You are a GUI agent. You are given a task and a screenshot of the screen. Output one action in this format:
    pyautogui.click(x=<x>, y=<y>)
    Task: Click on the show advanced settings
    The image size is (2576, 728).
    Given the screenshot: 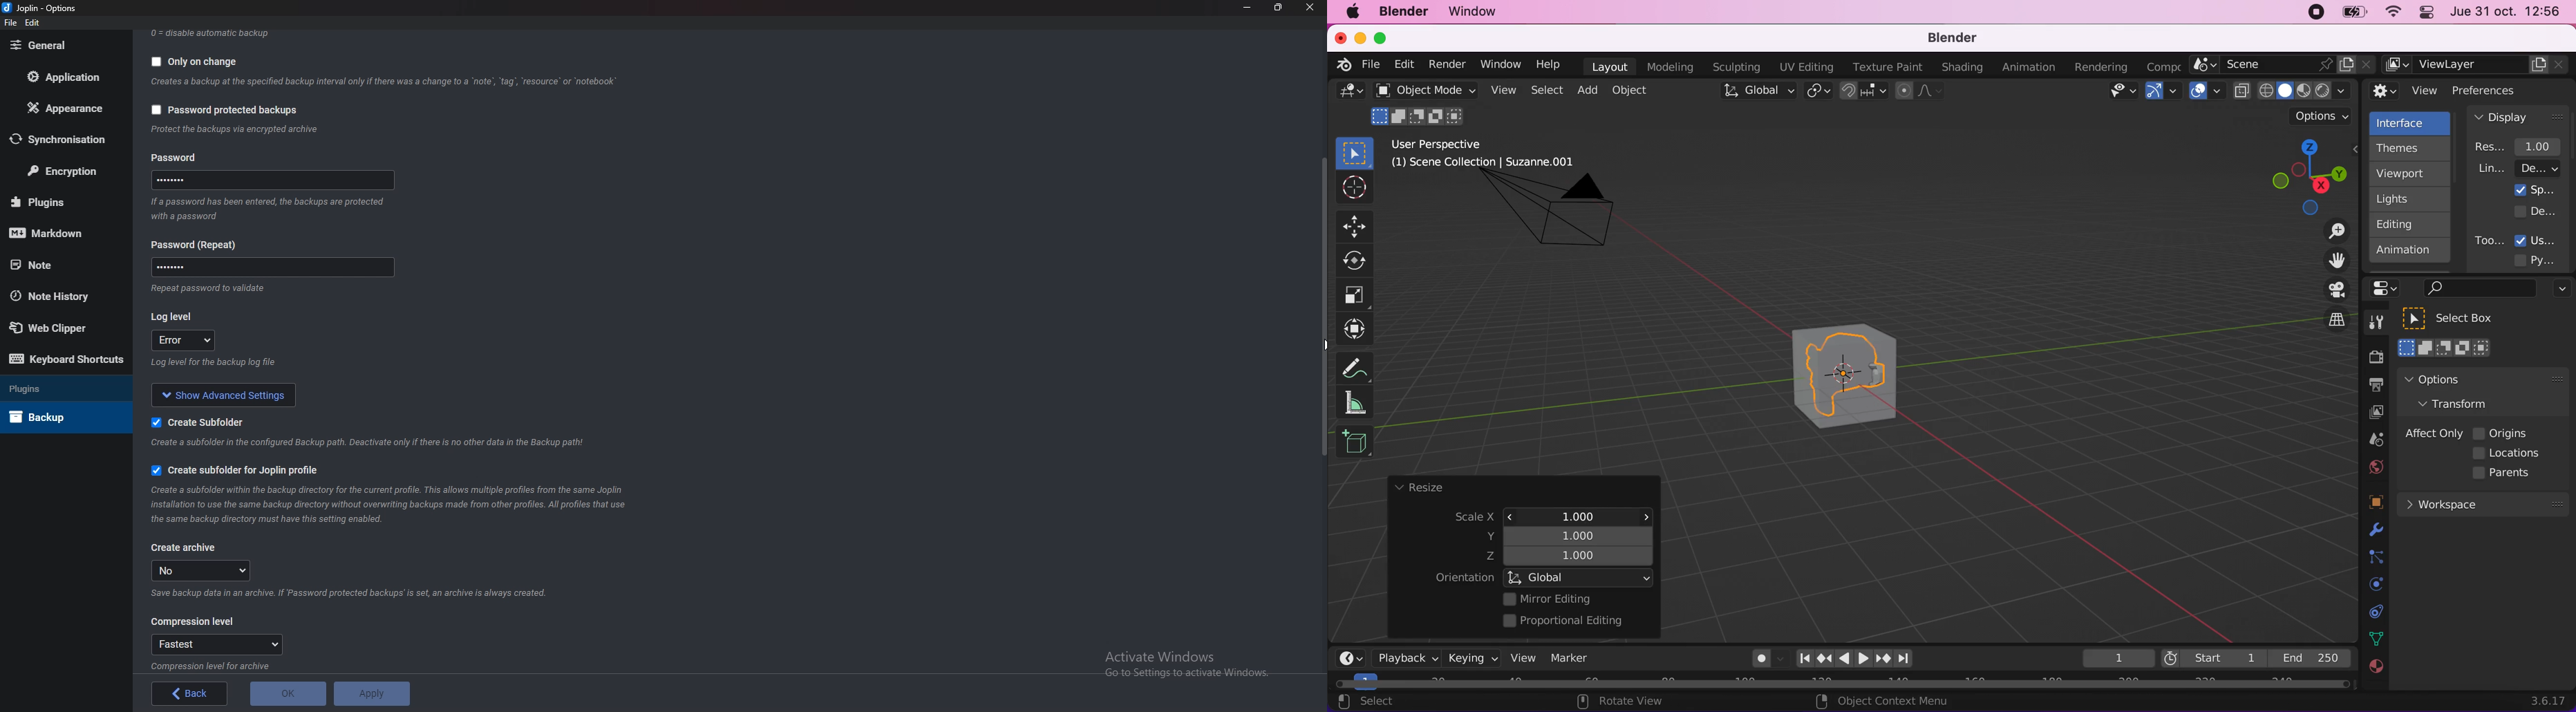 What is the action you would take?
    pyautogui.click(x=224, y=394)
    